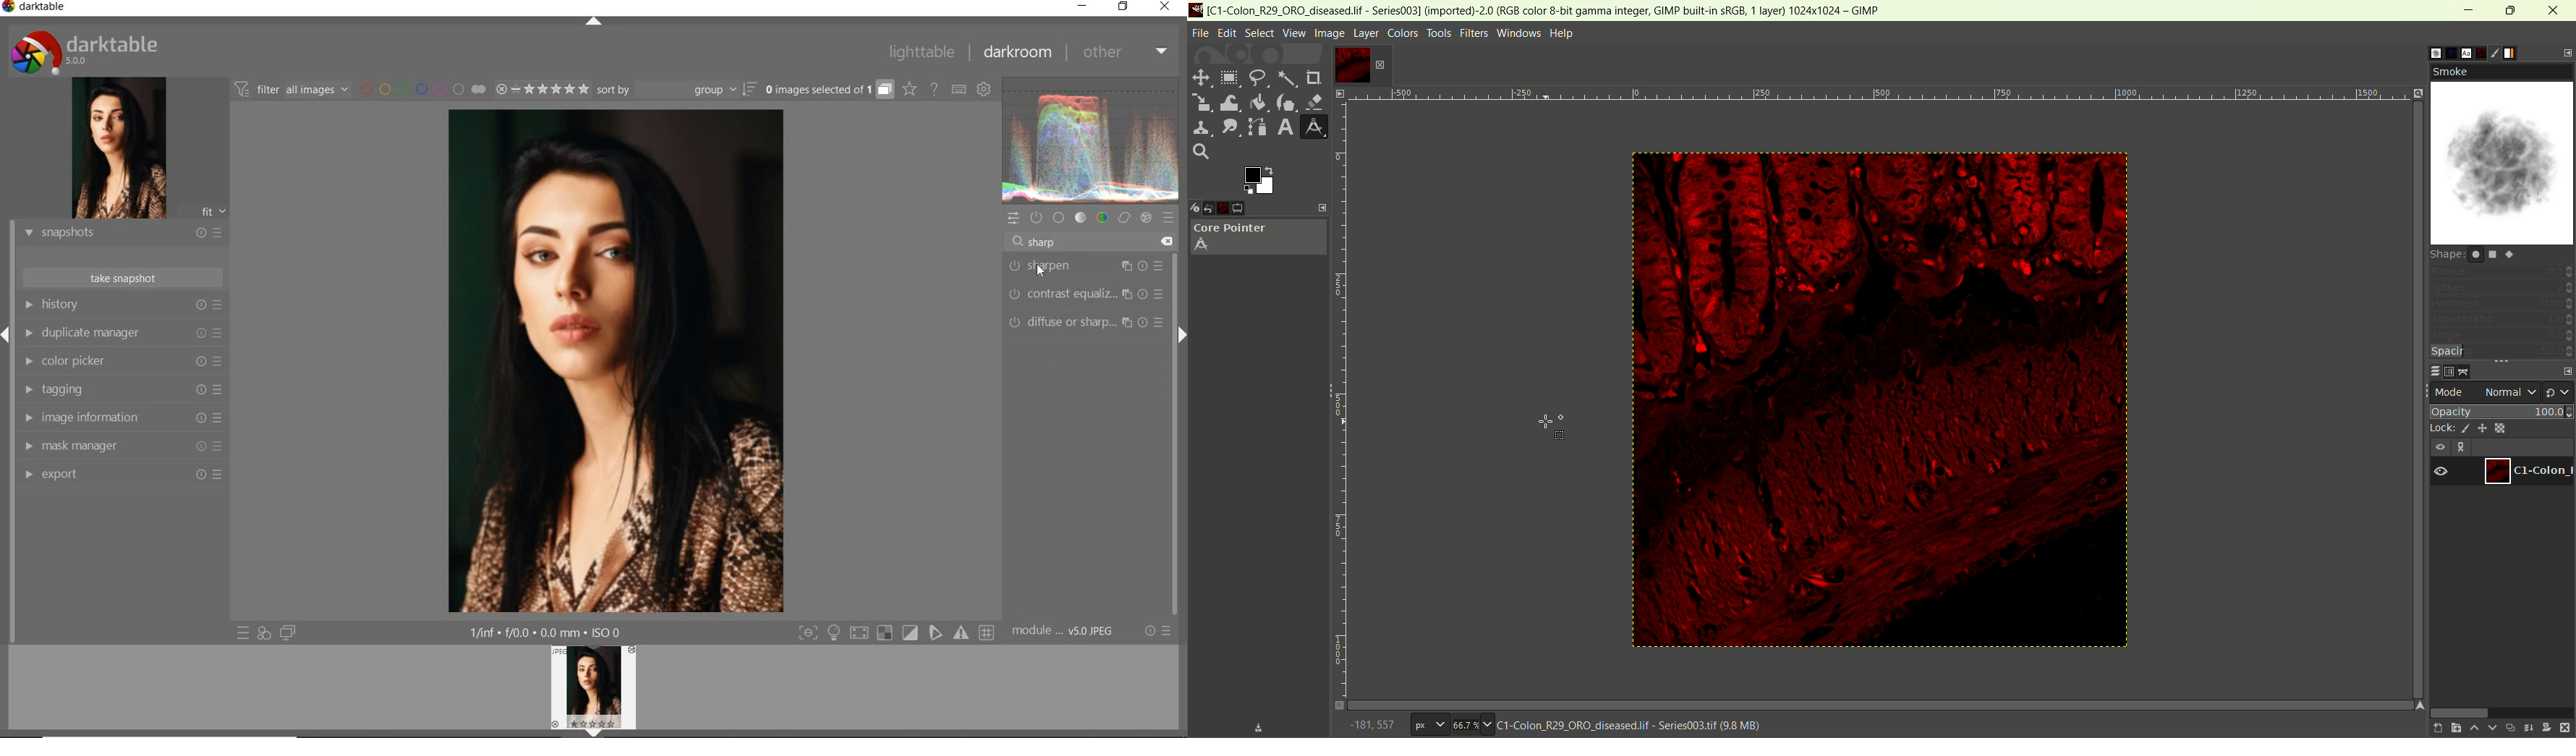 This screenshot has width=2576, height=756. Describe the element at coordinates (122, 390) in the screenshot. I see `tagging` at that location.